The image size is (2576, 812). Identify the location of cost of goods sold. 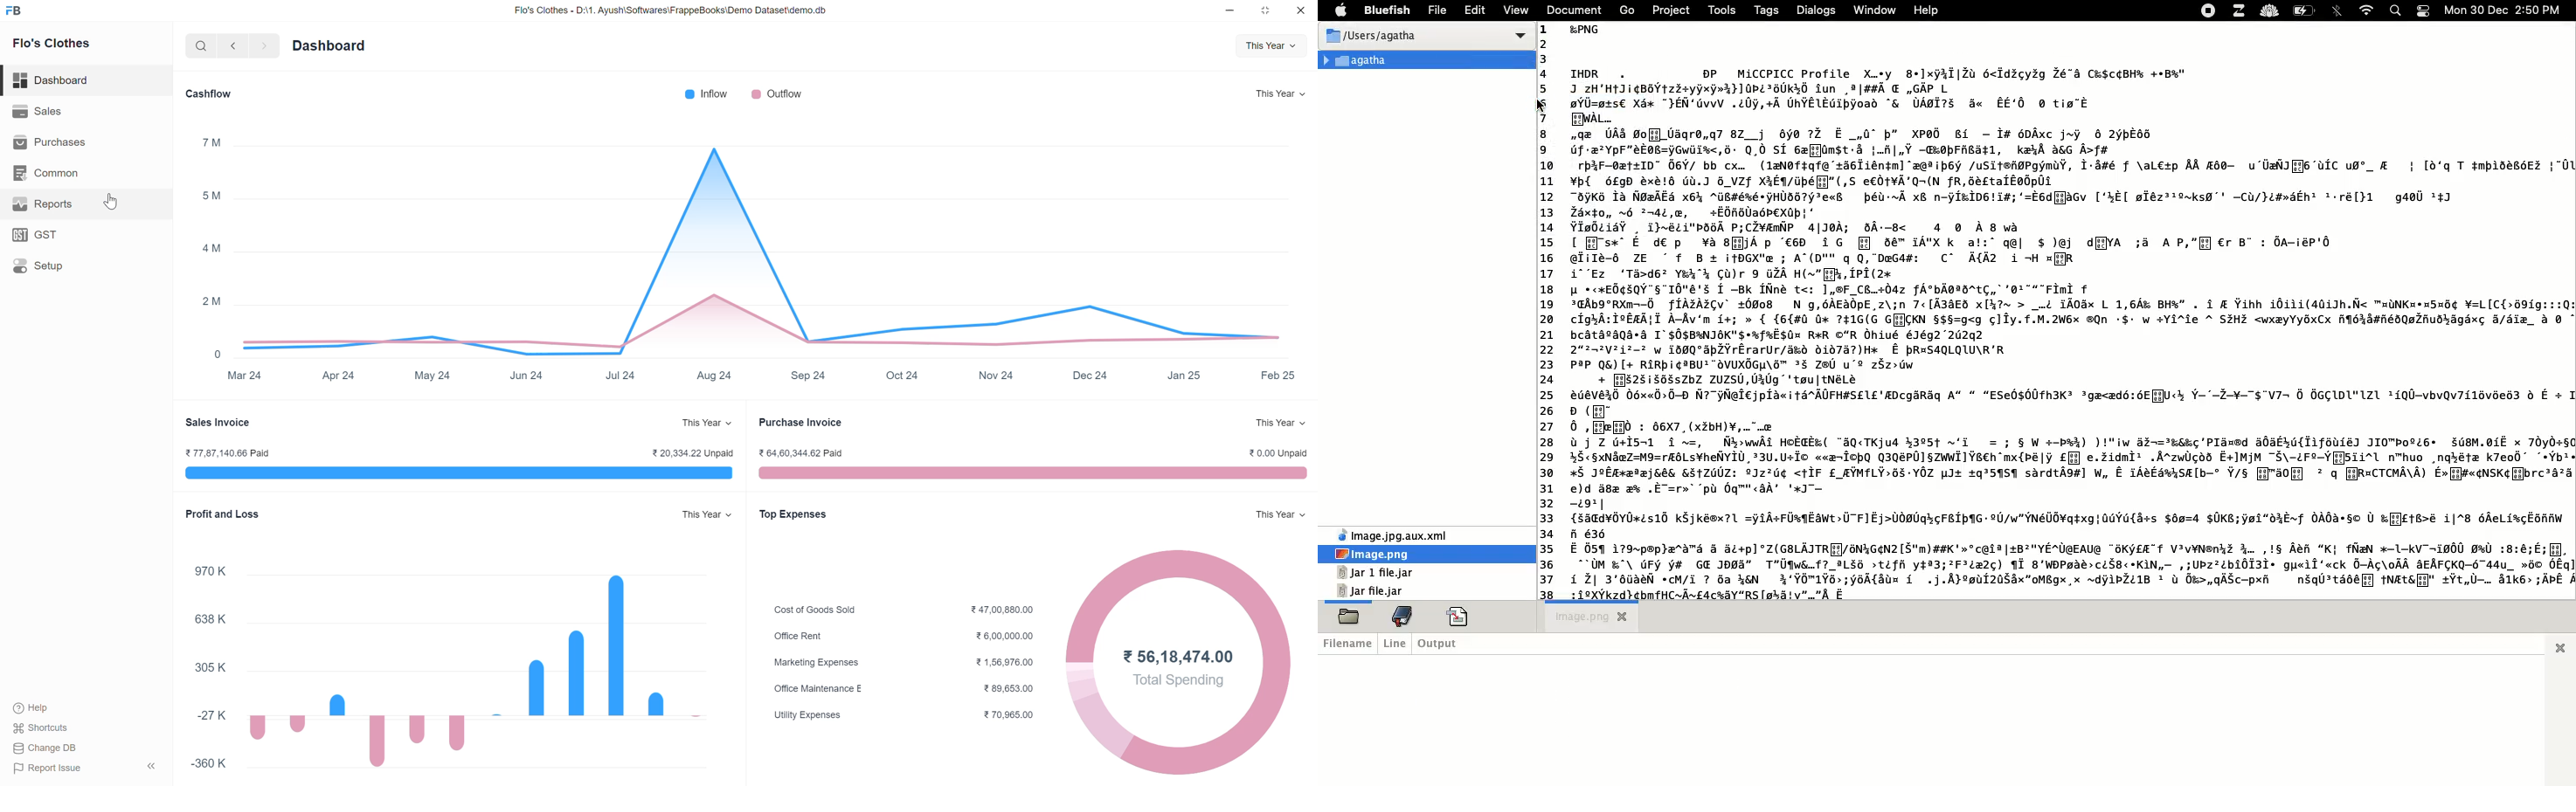
(812, 608).